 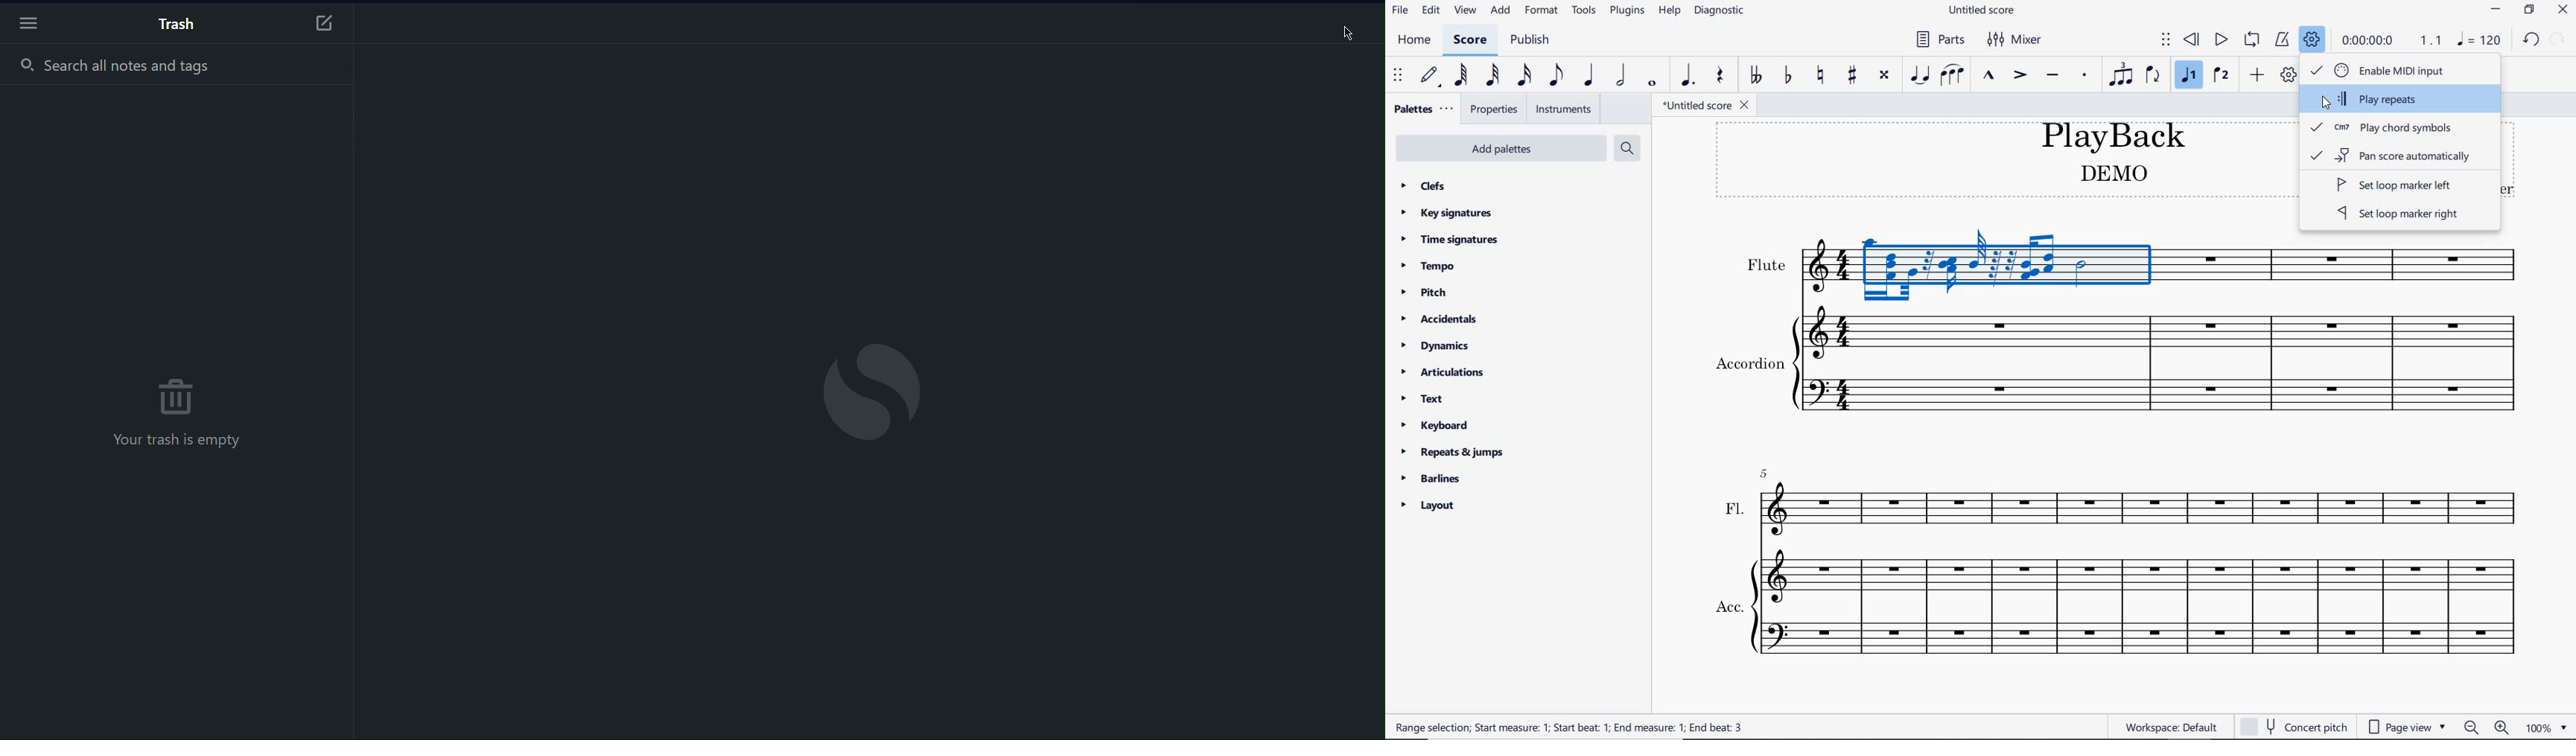 I want to click on 32nd note, so click(x=1494, y=77).